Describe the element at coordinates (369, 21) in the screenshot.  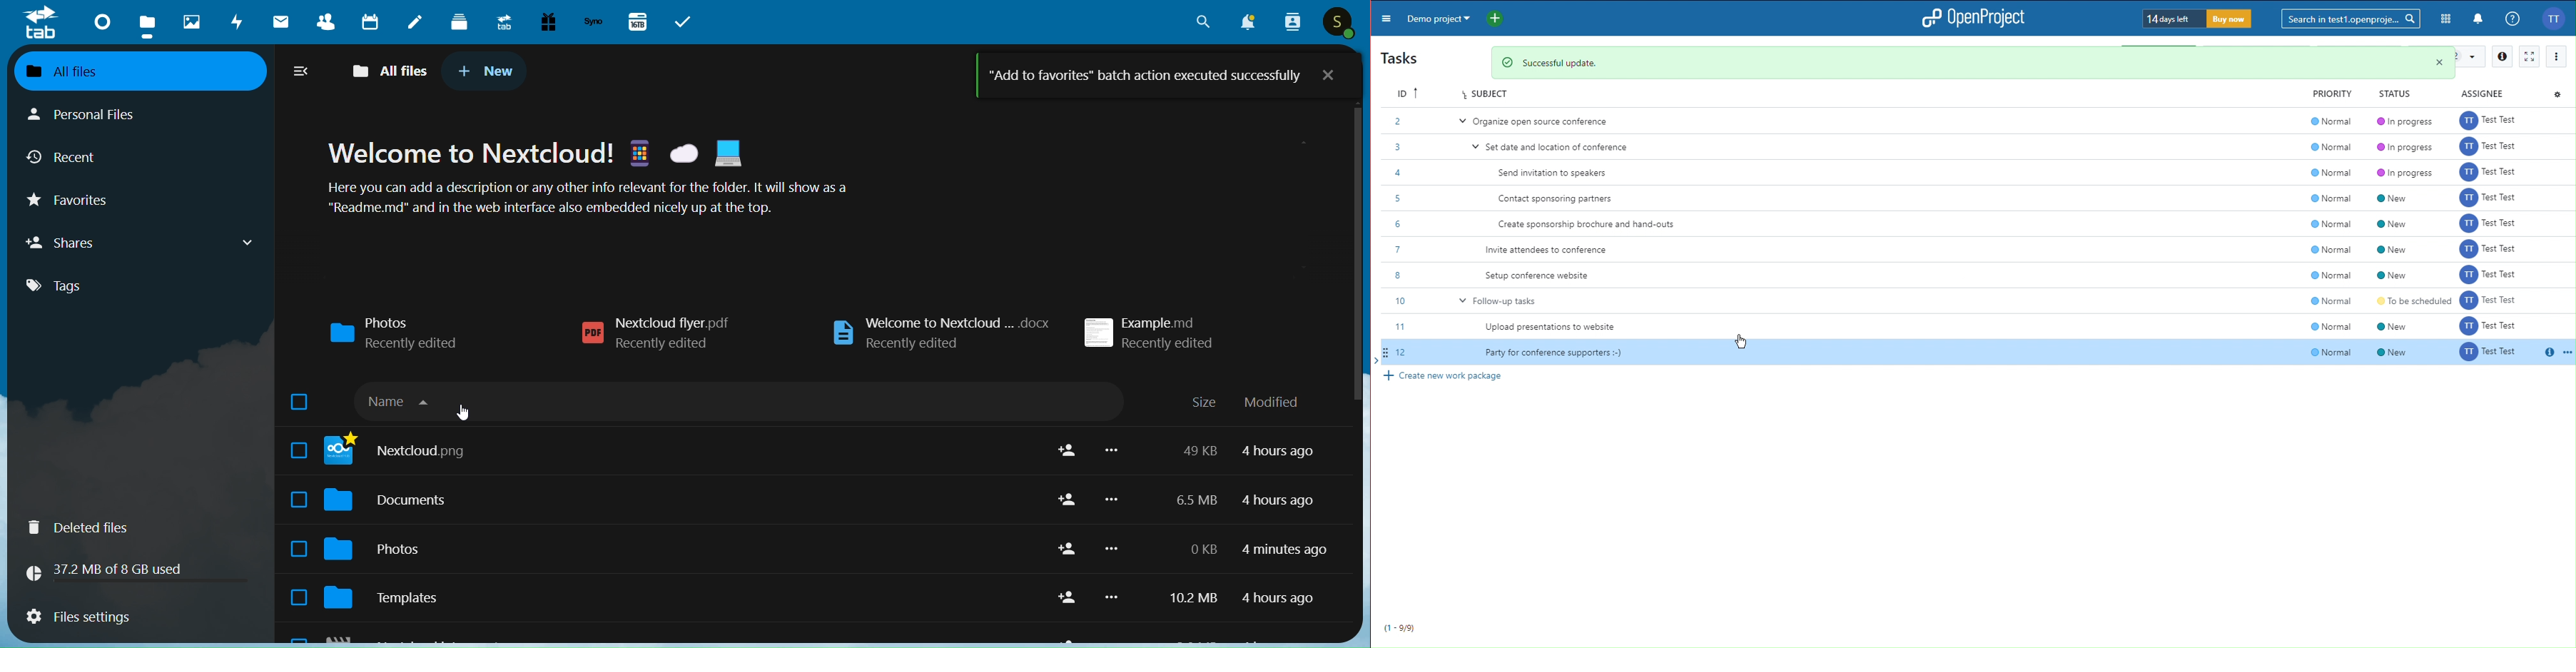
I see `calendar` at that location.